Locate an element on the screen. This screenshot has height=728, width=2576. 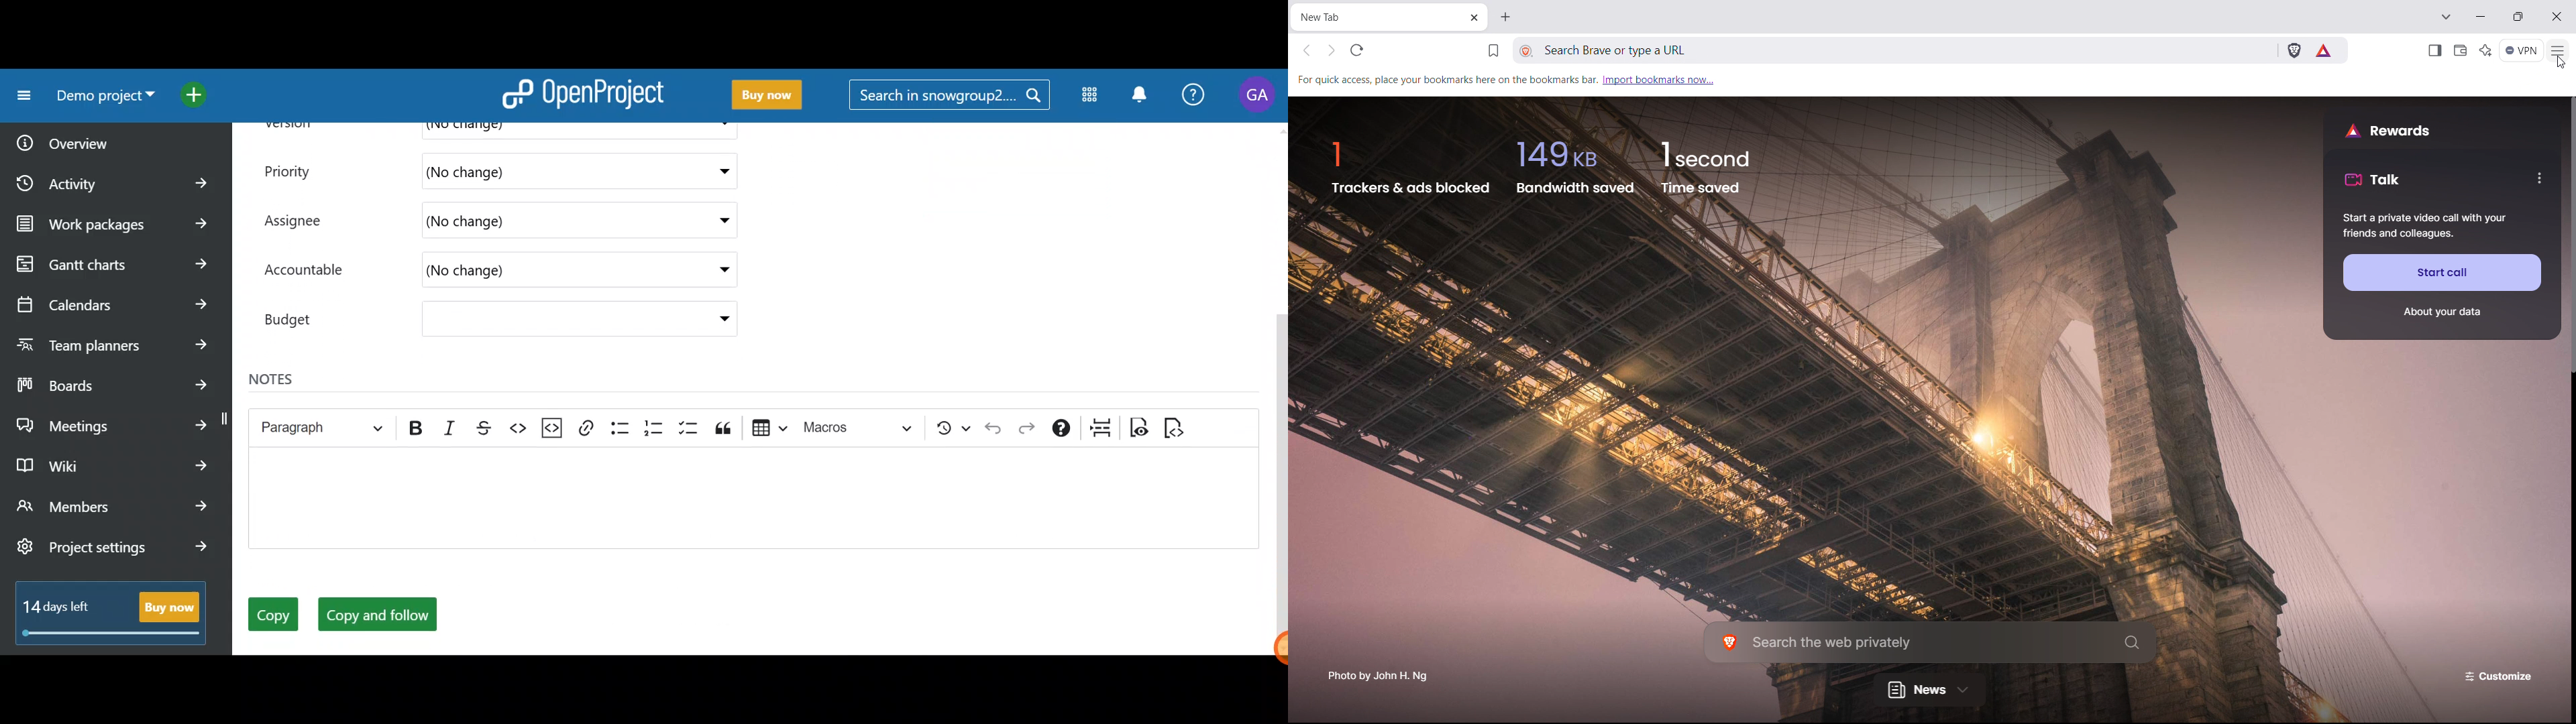
Accountable drop down is located at coordinates (719, 270).